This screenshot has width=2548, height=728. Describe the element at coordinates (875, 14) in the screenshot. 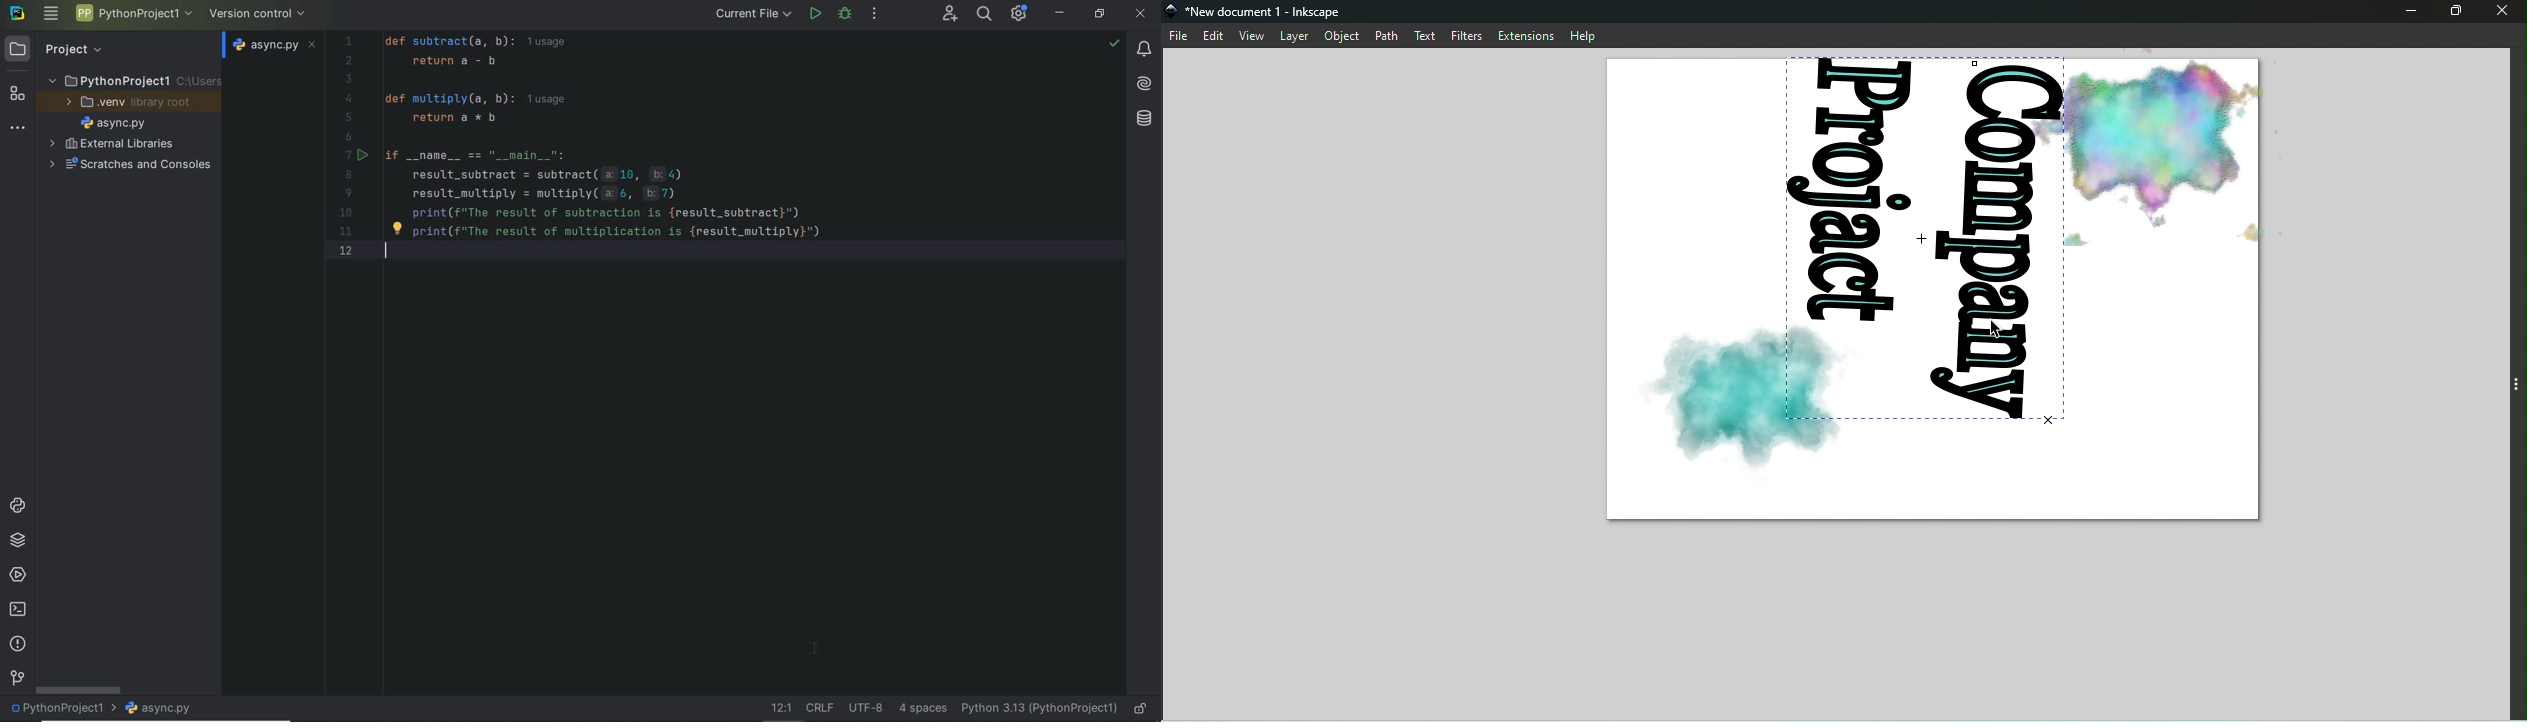

I see `more actions` at that location.